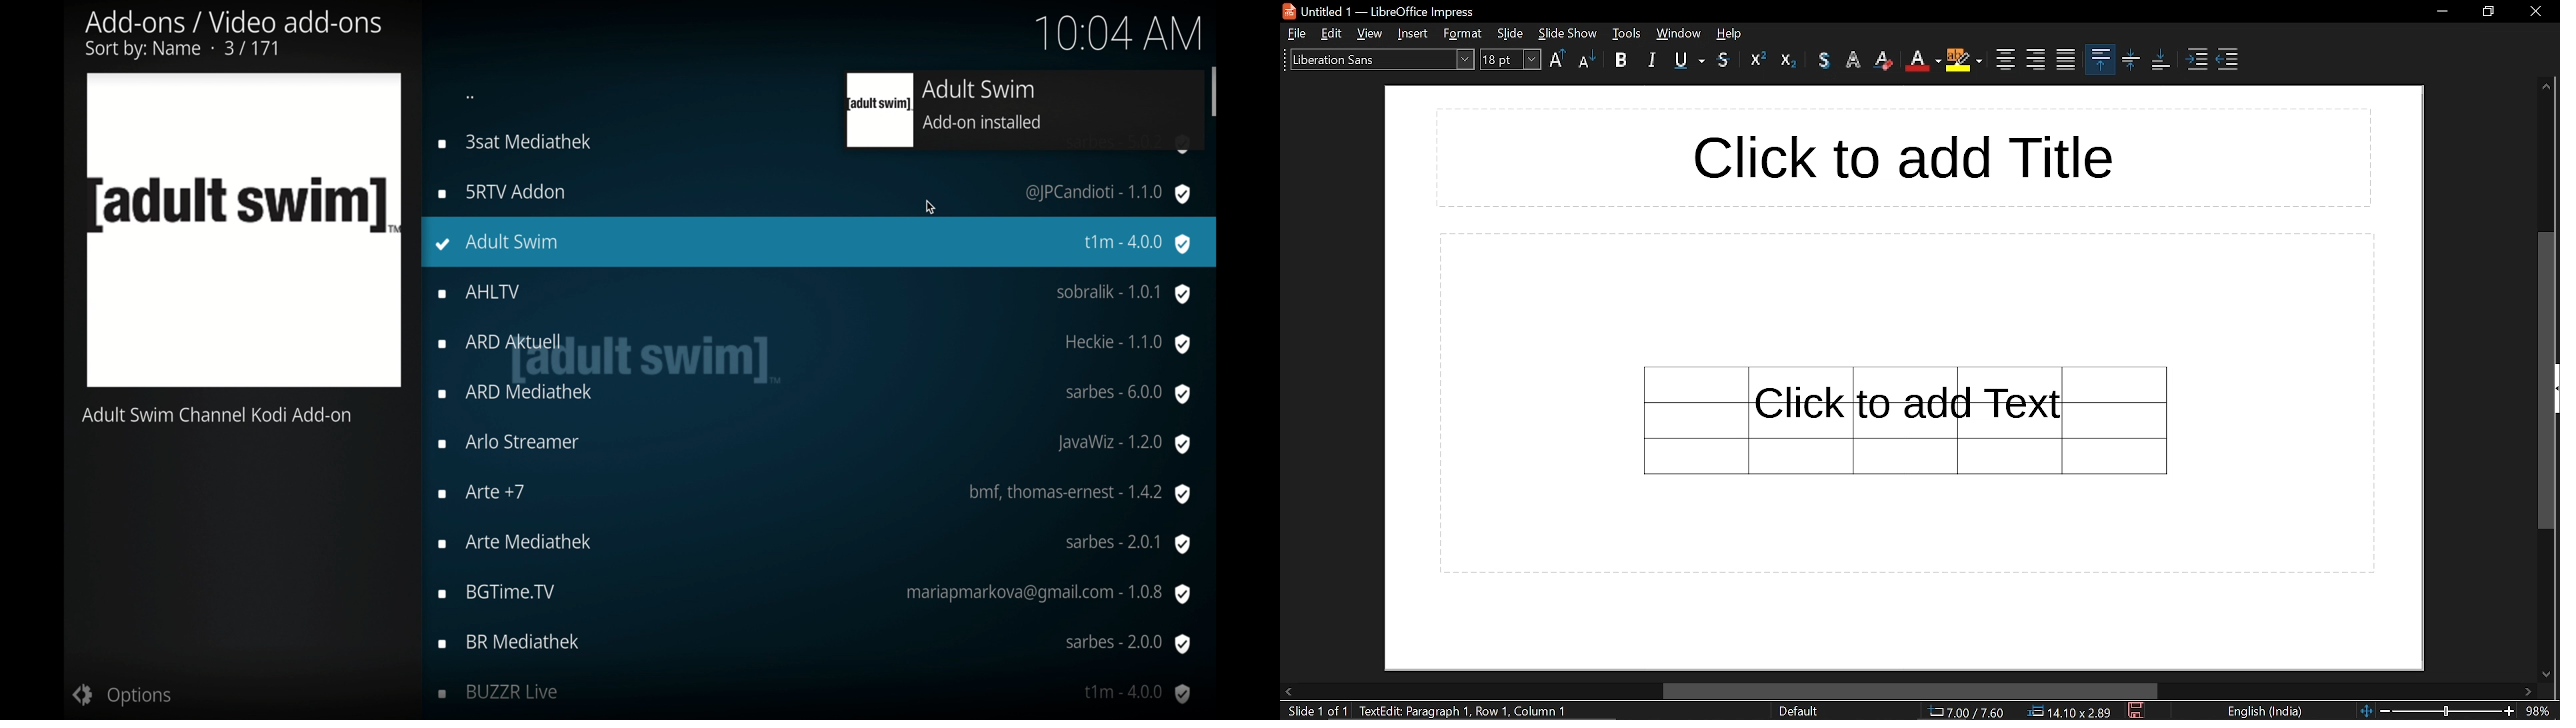  Describe the element at coordinates (244, 231) in the screenshot. I see `adult swim icon` at that location.